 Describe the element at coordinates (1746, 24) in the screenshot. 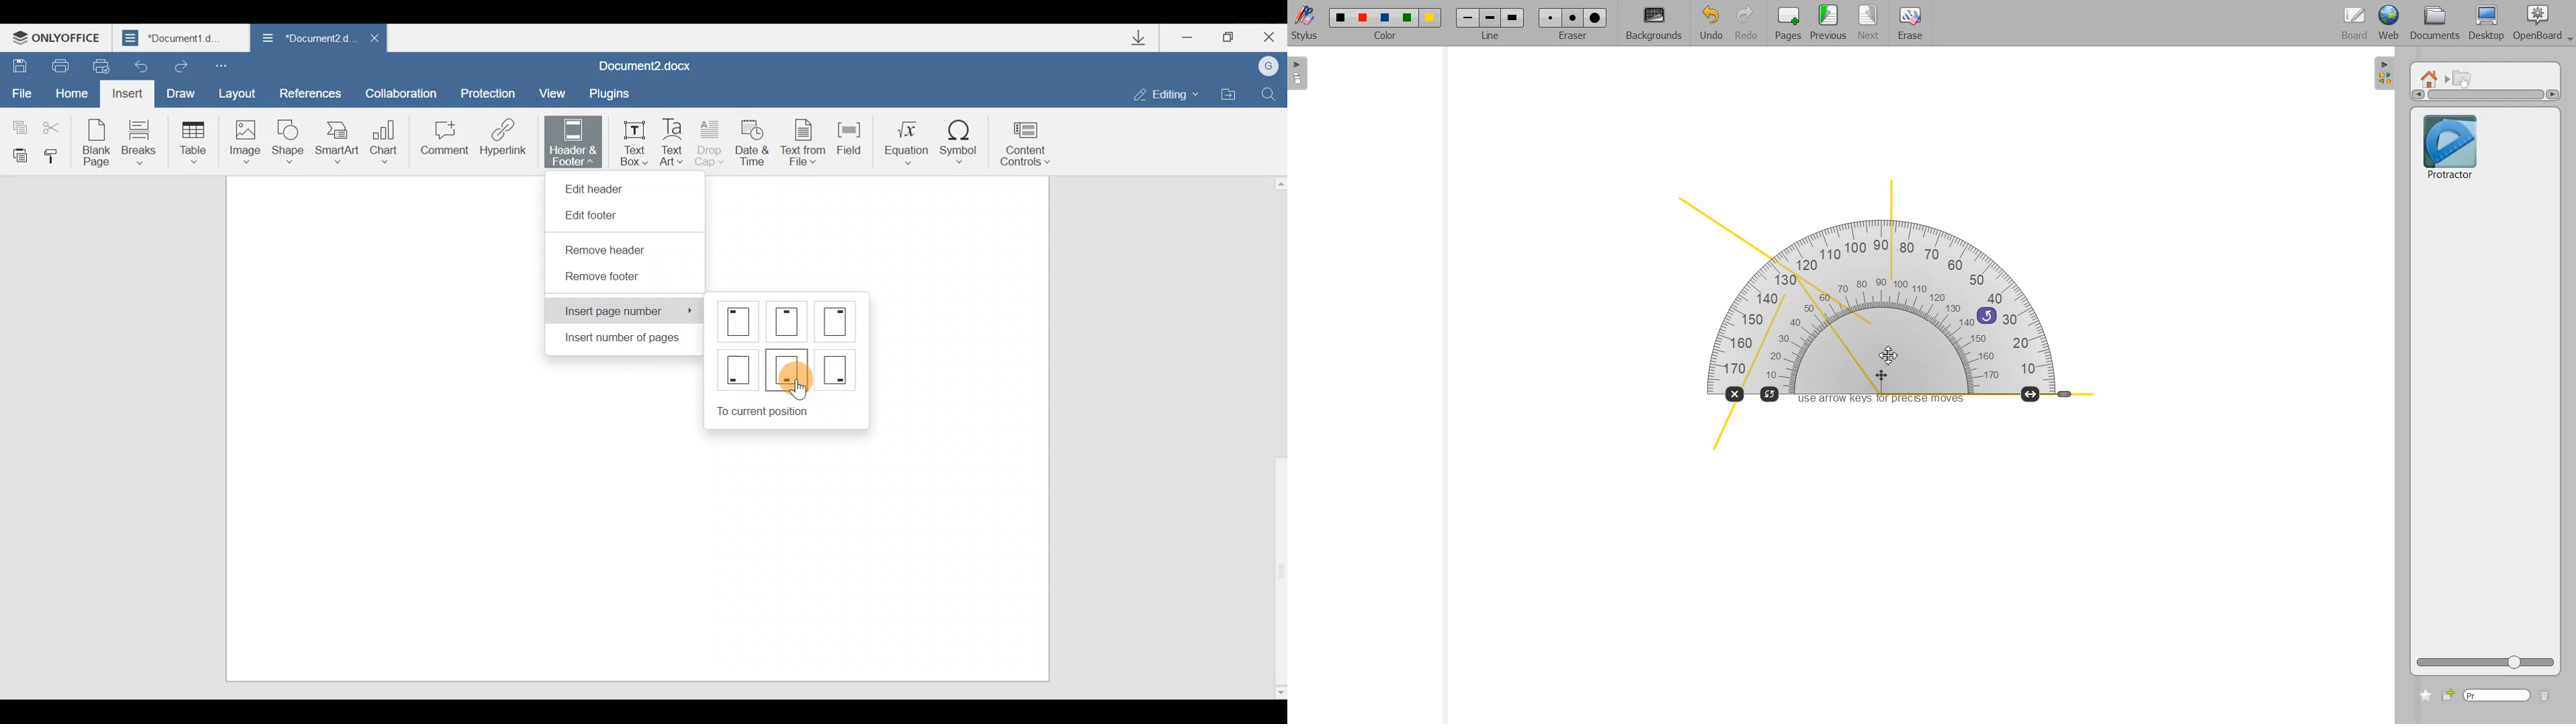

I see `Redo` at that location.